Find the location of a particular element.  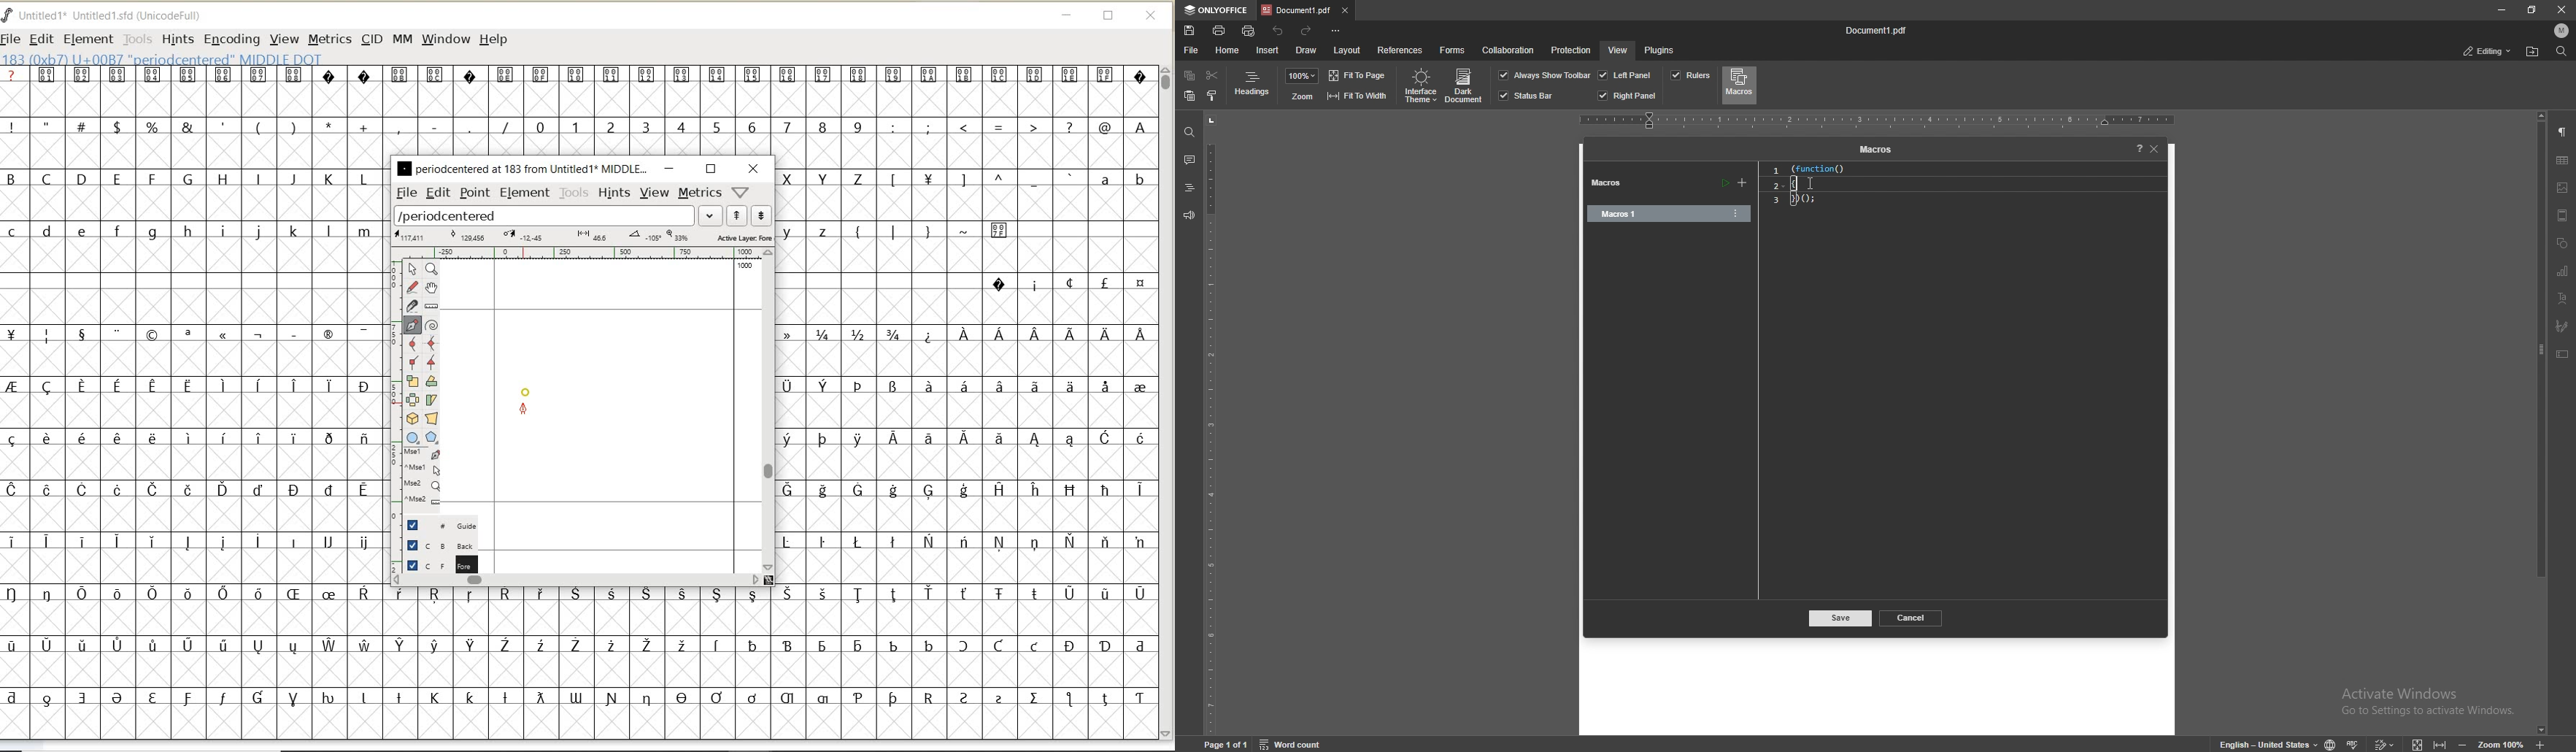

FILE is located at coordinates (12, 38).